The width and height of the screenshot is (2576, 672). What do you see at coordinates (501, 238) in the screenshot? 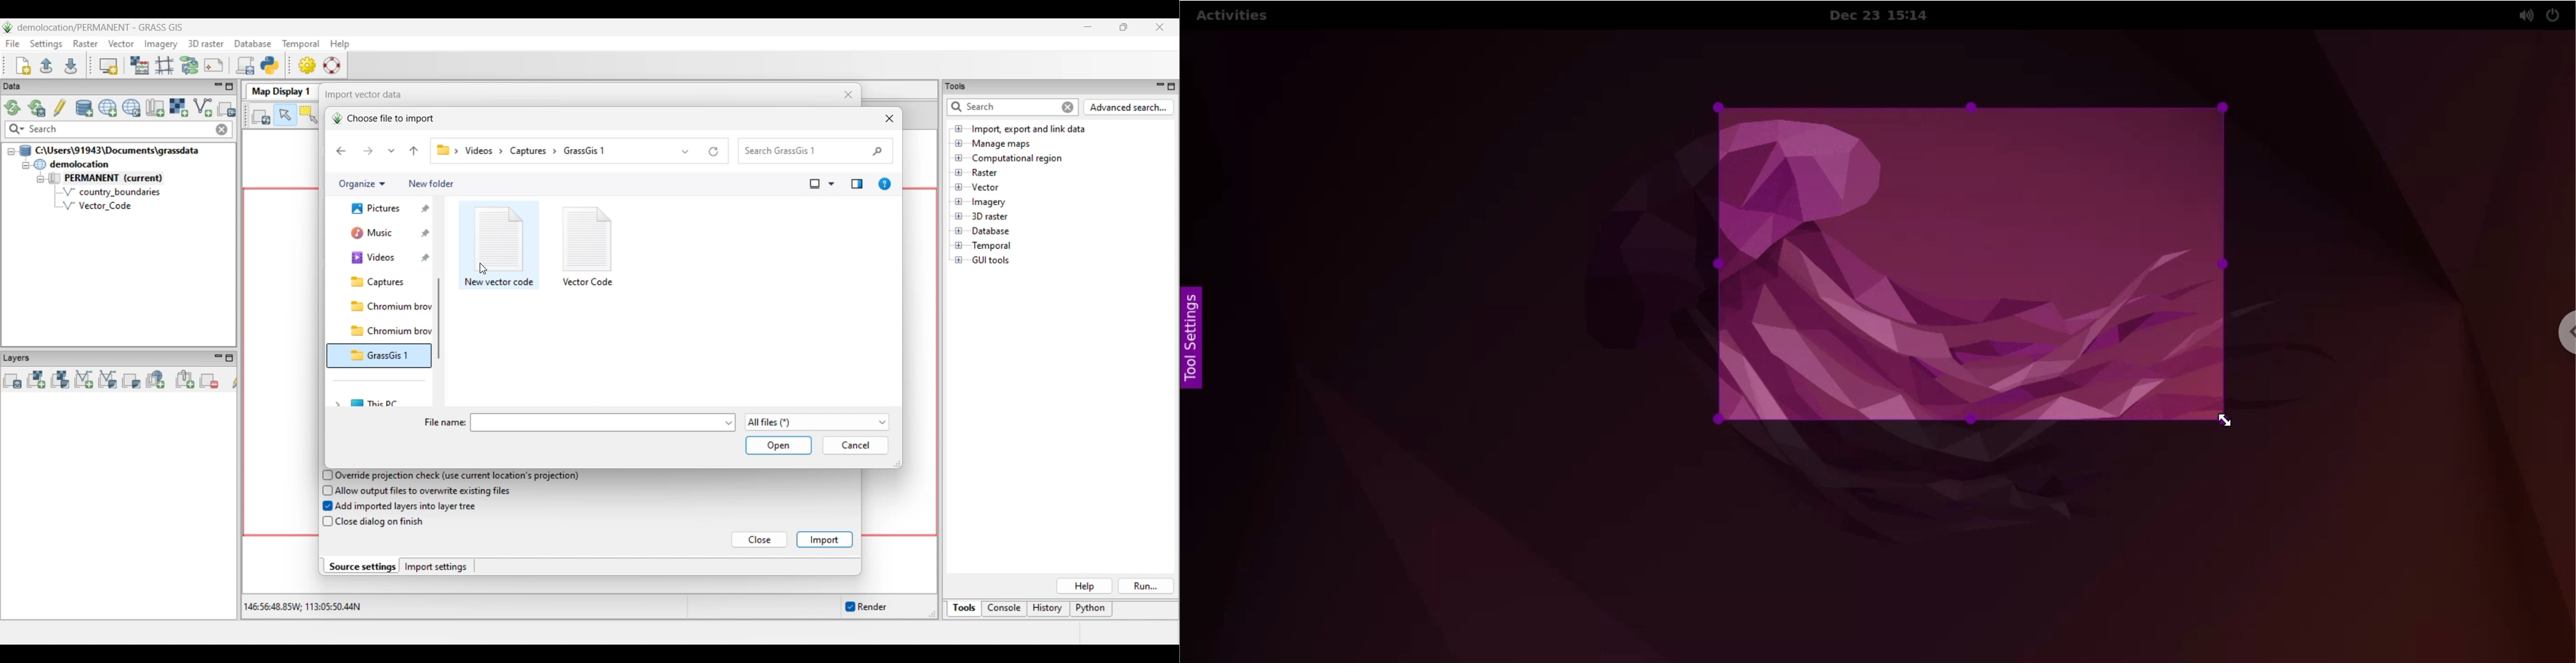
I see `icon` at bounding box center [501, 238].